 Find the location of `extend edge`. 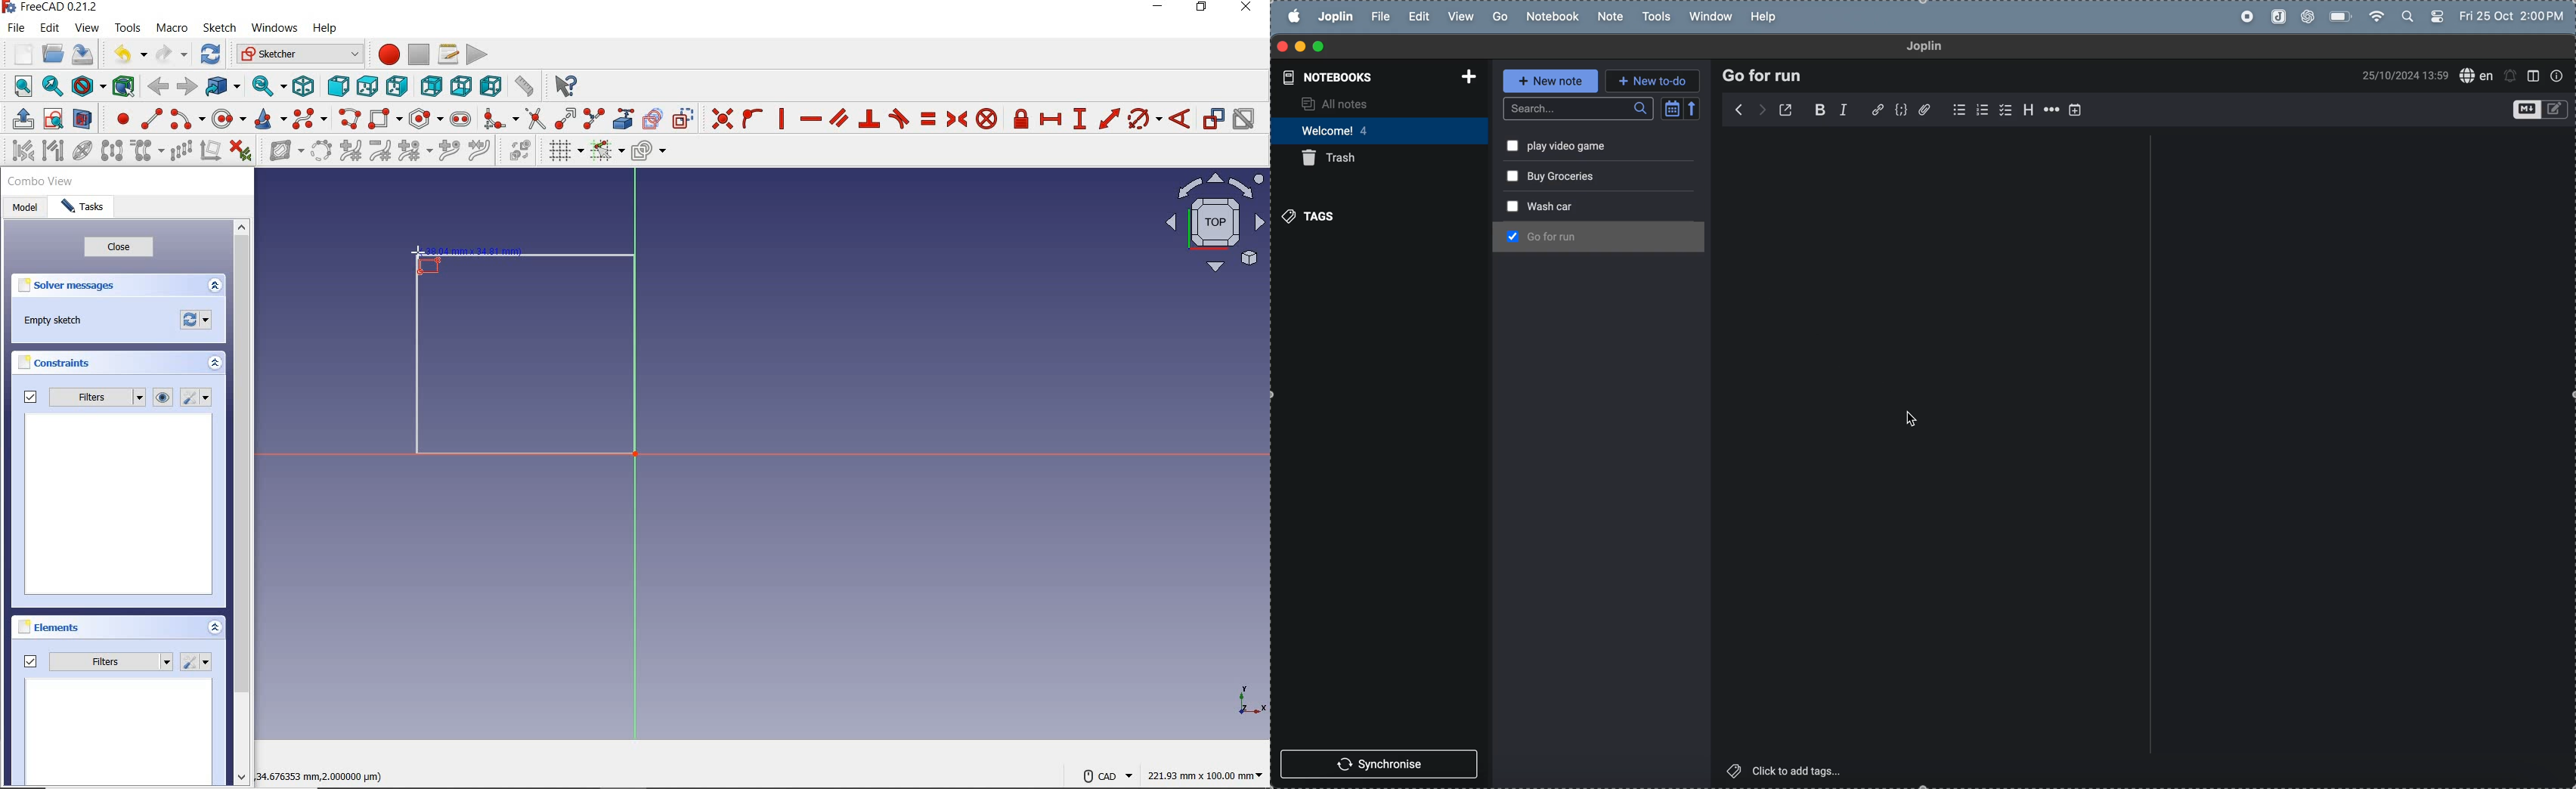

extend edge is located at coordinates (566, 119).